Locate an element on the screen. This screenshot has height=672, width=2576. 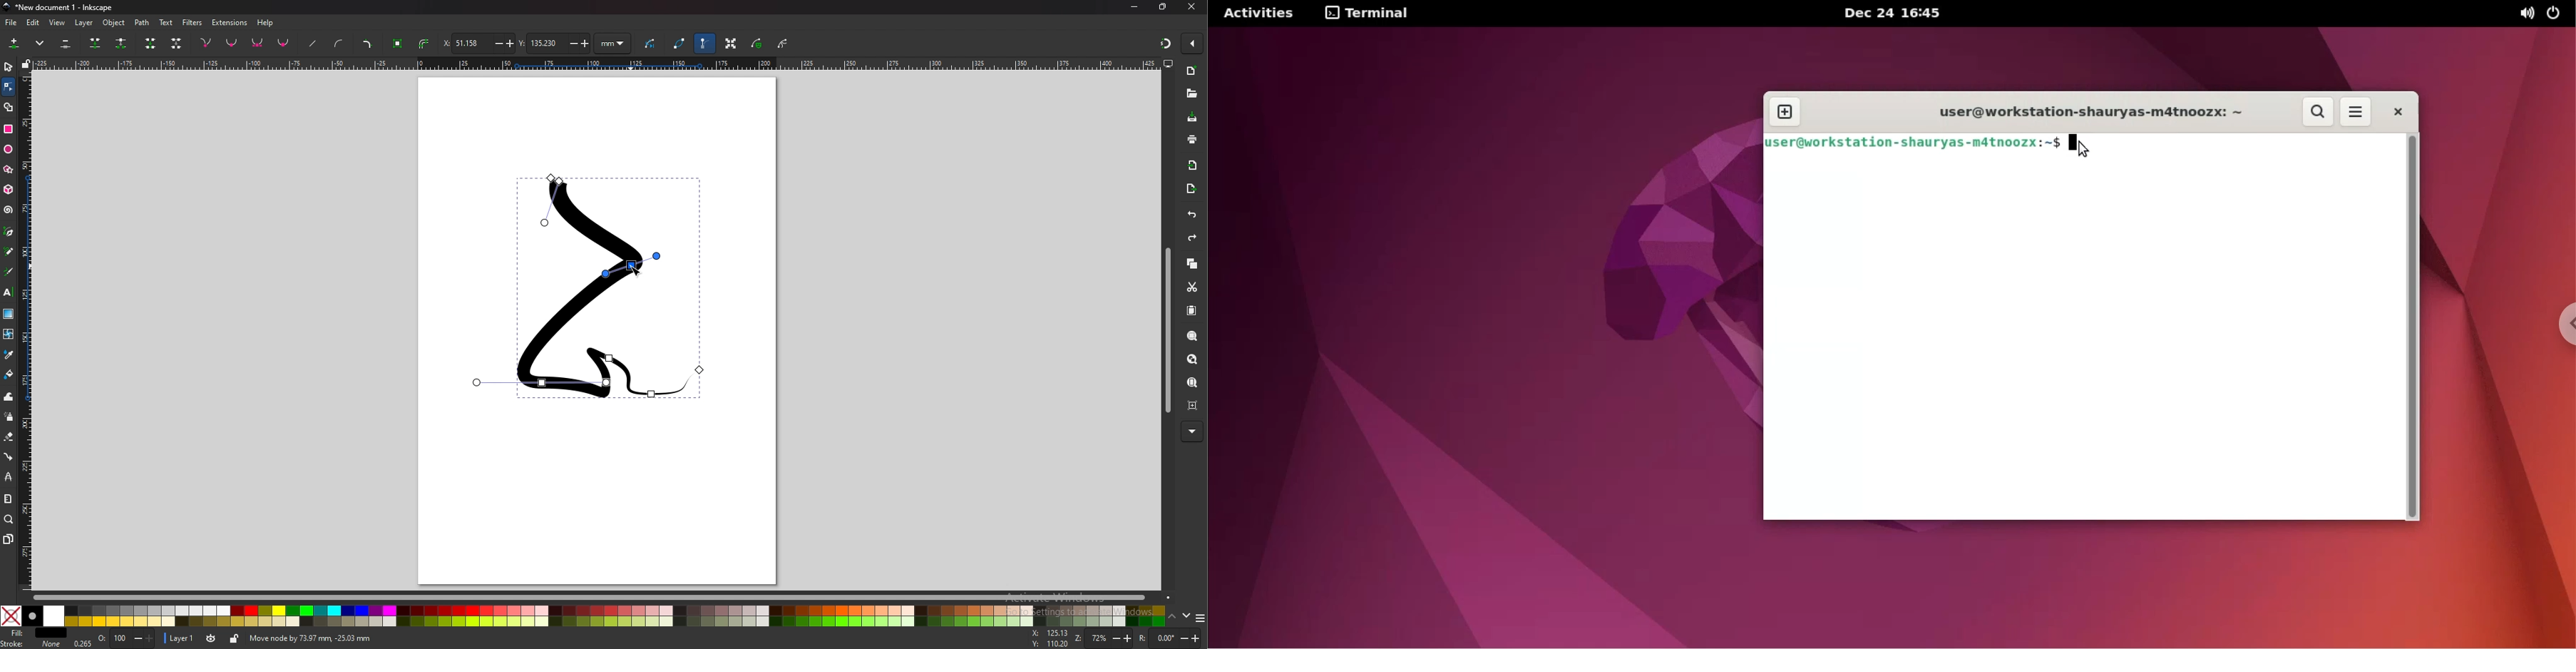
zoom center page is located at coordinates (1192, 405).